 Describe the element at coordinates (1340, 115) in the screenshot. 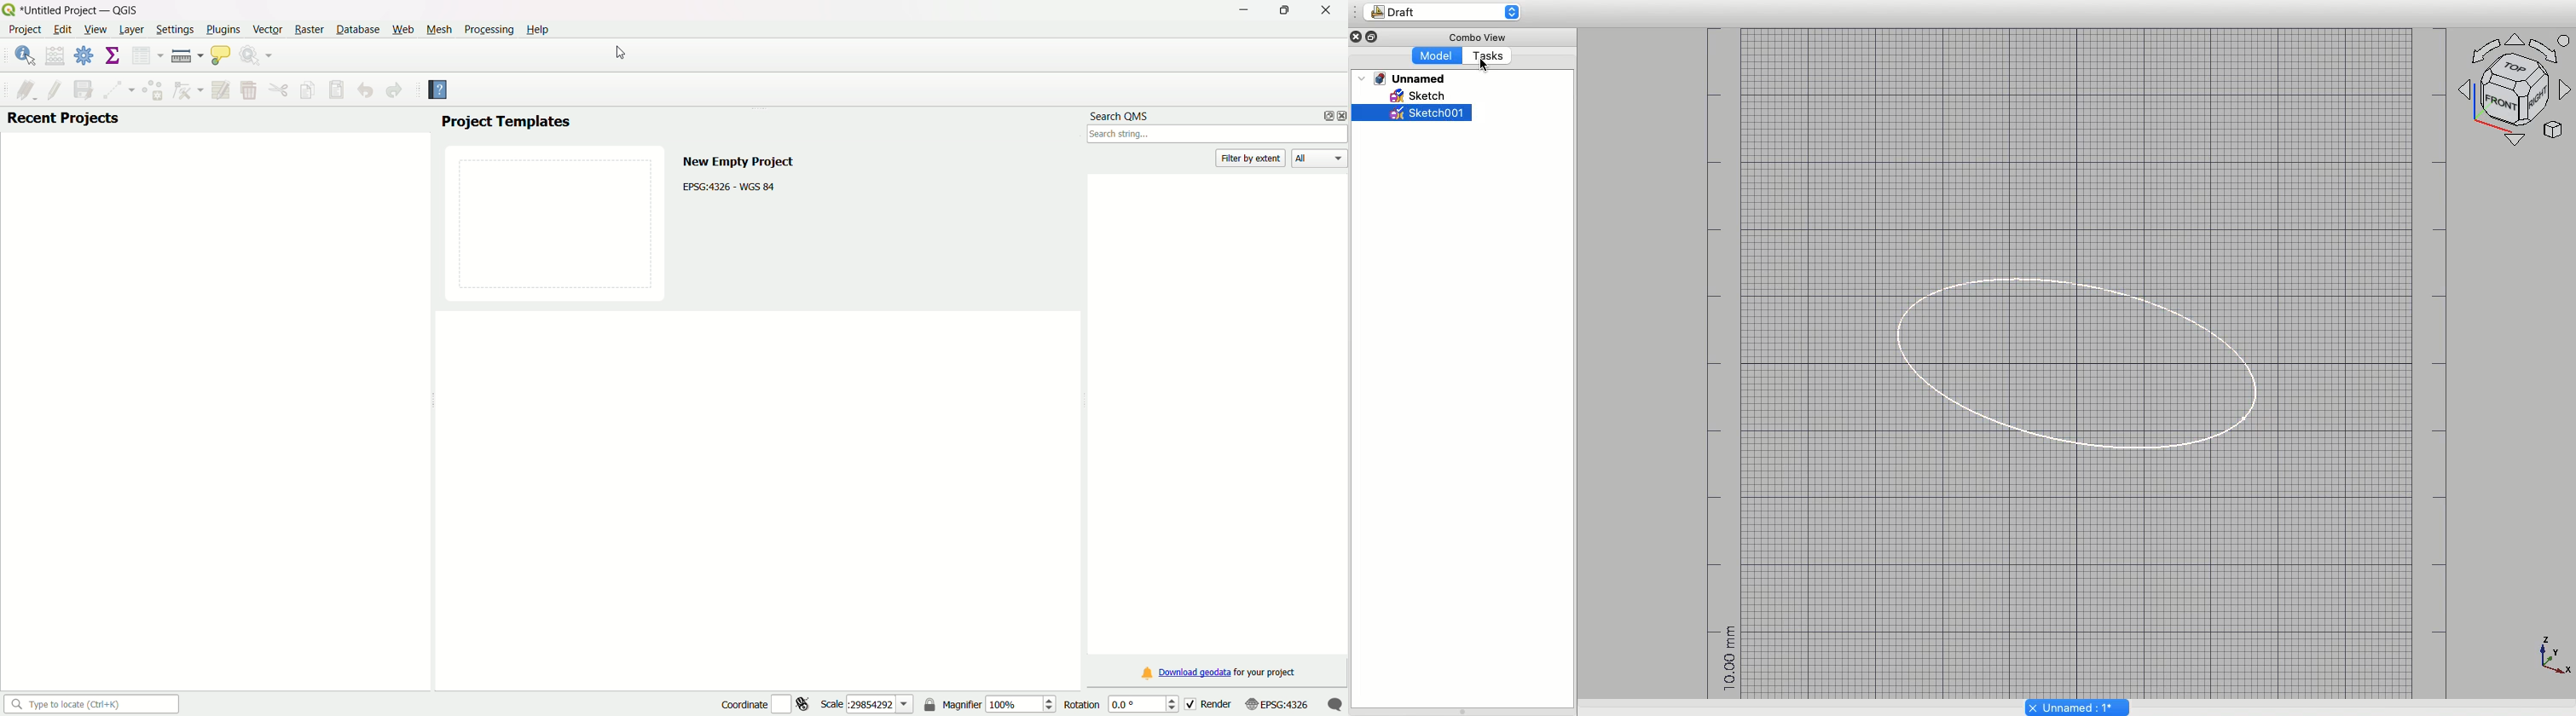

I see `close` at that location.